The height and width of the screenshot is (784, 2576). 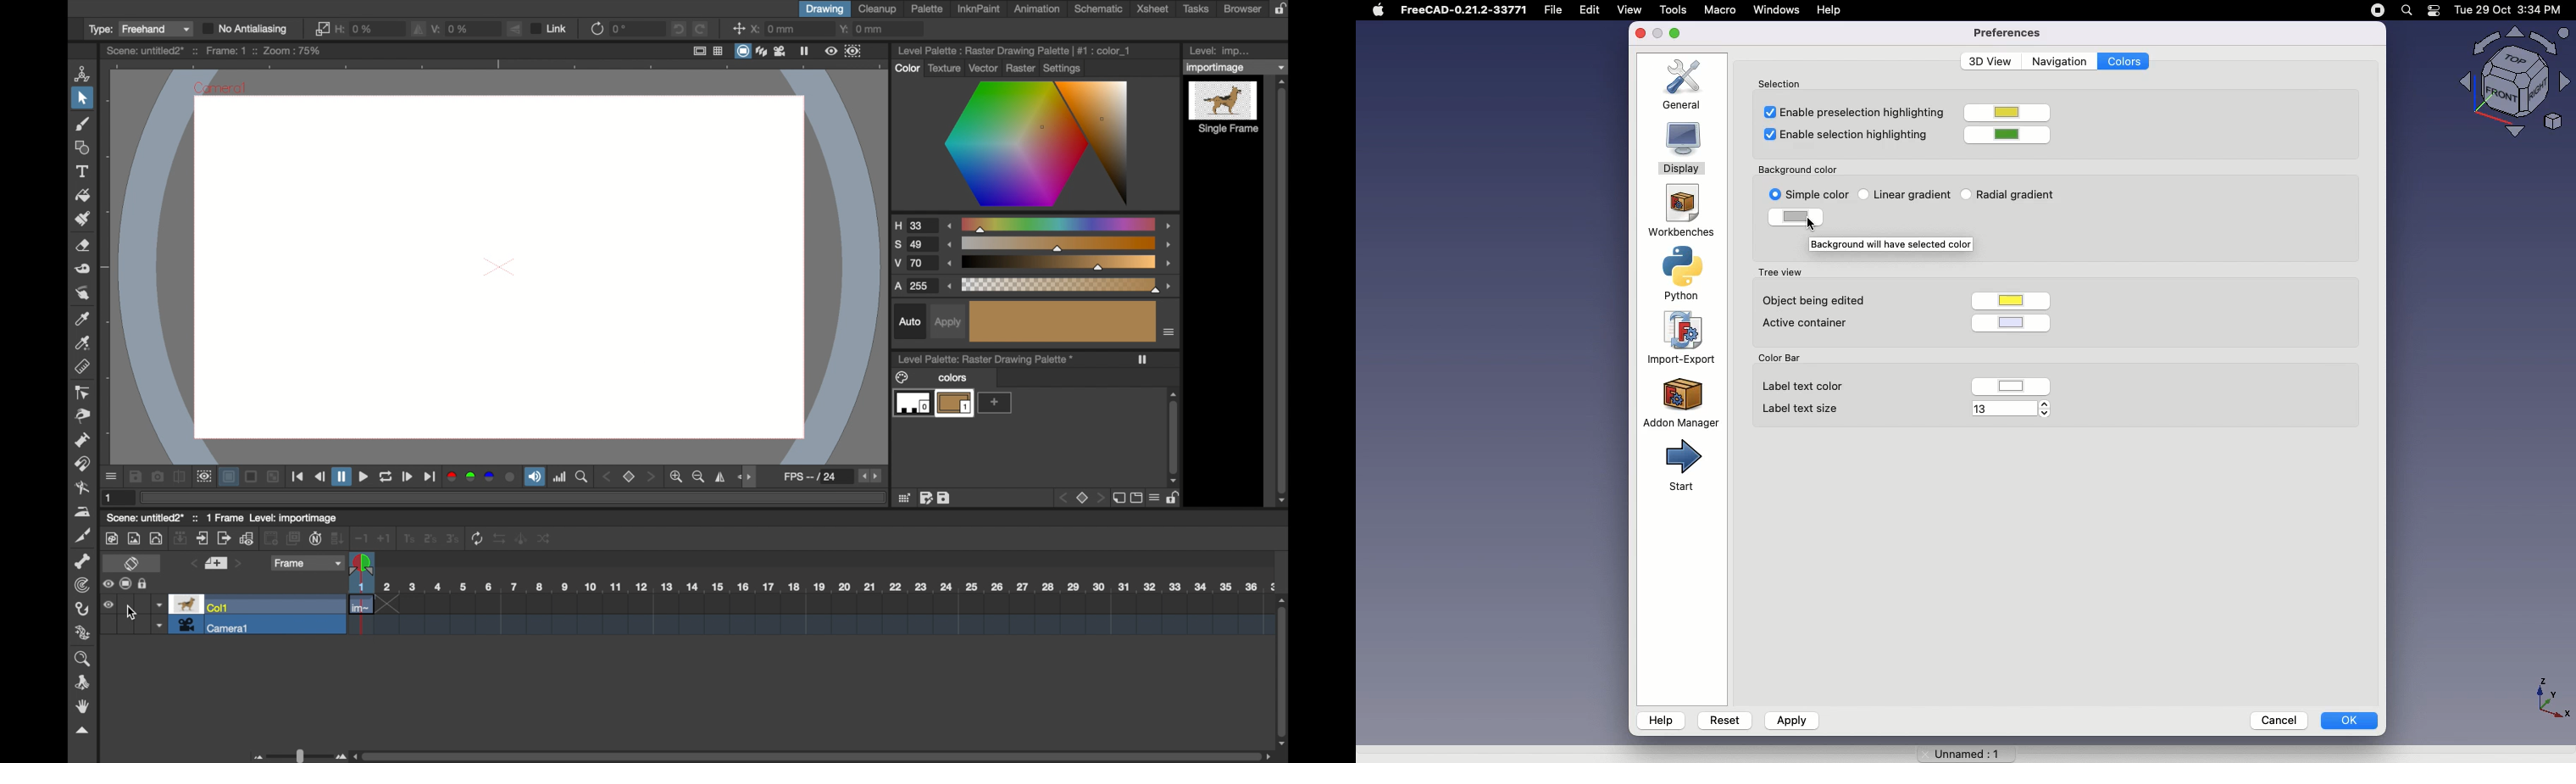 What do you see at coordinates (82, 586) in the screenshot?
I see `tracker tool` at bounding box center [82, 586].